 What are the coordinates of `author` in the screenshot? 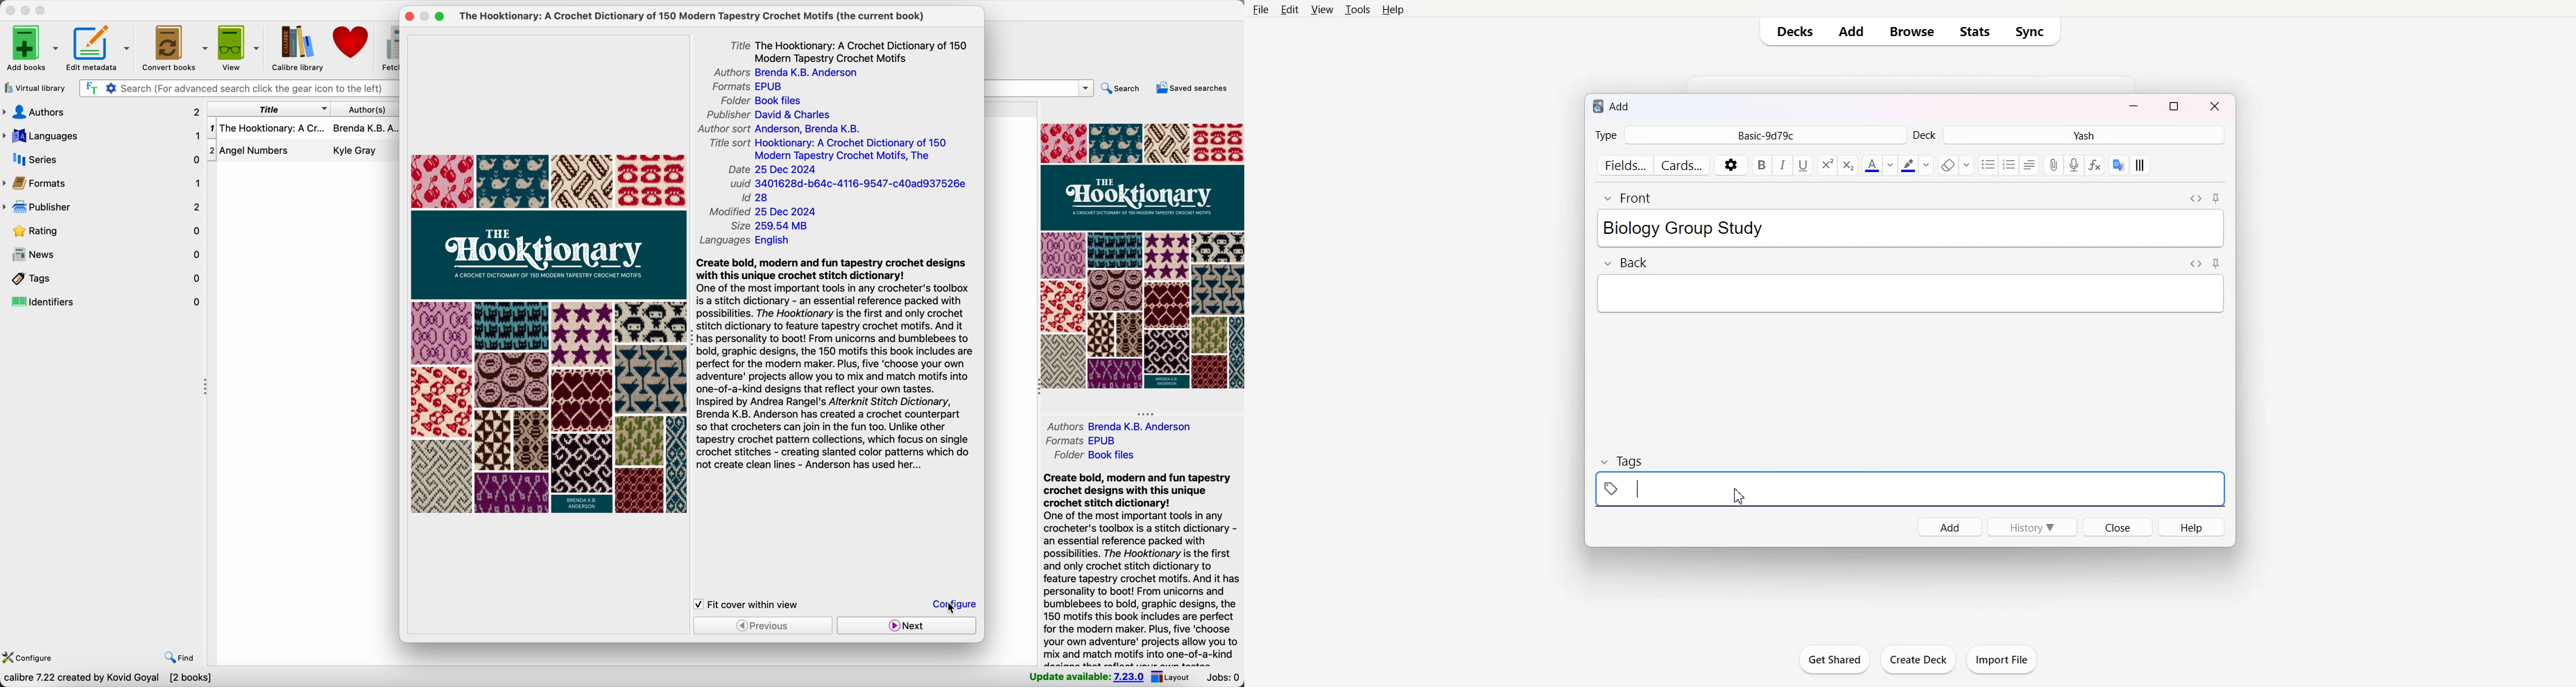 It's located at (1121, 426).